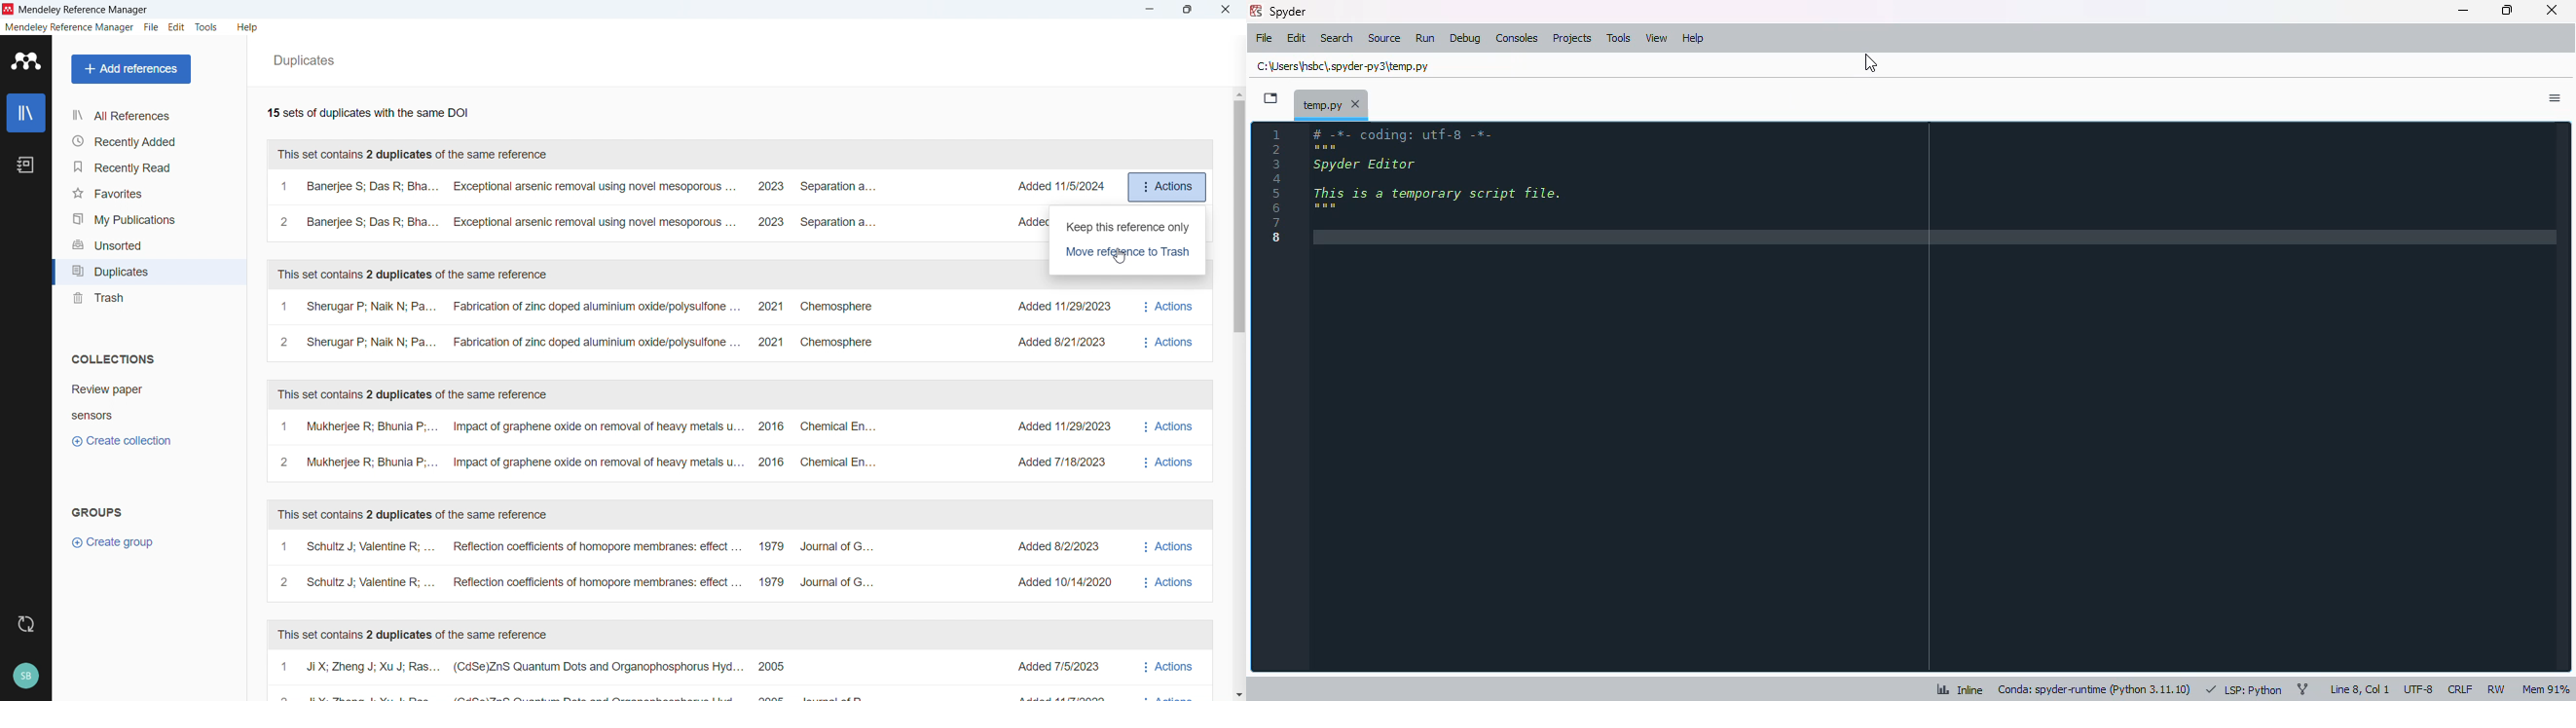  What do you see at coordinates (1167, 446) in the screenshot?
I see `Actions ` at bounding box center [1167, 446].